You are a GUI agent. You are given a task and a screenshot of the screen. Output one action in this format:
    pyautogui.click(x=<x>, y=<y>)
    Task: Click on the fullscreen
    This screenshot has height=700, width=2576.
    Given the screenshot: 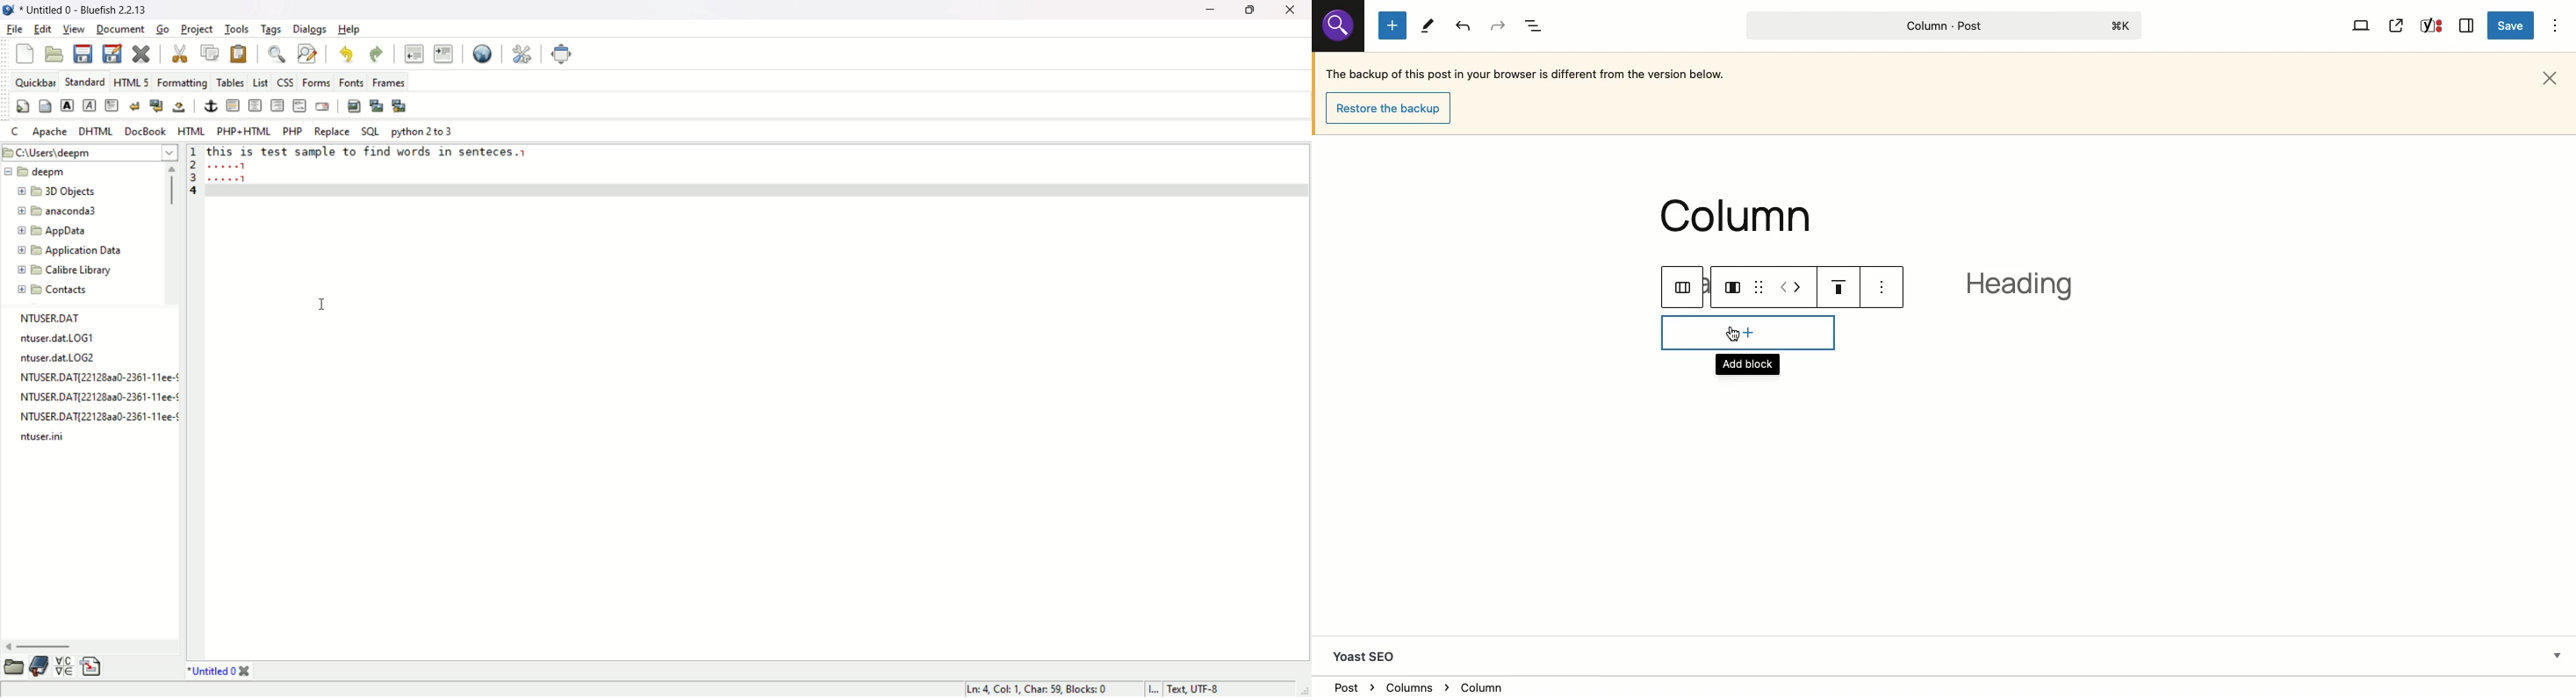 What is the action you would take?
    pyautogui.click(x=562, y=54)
    